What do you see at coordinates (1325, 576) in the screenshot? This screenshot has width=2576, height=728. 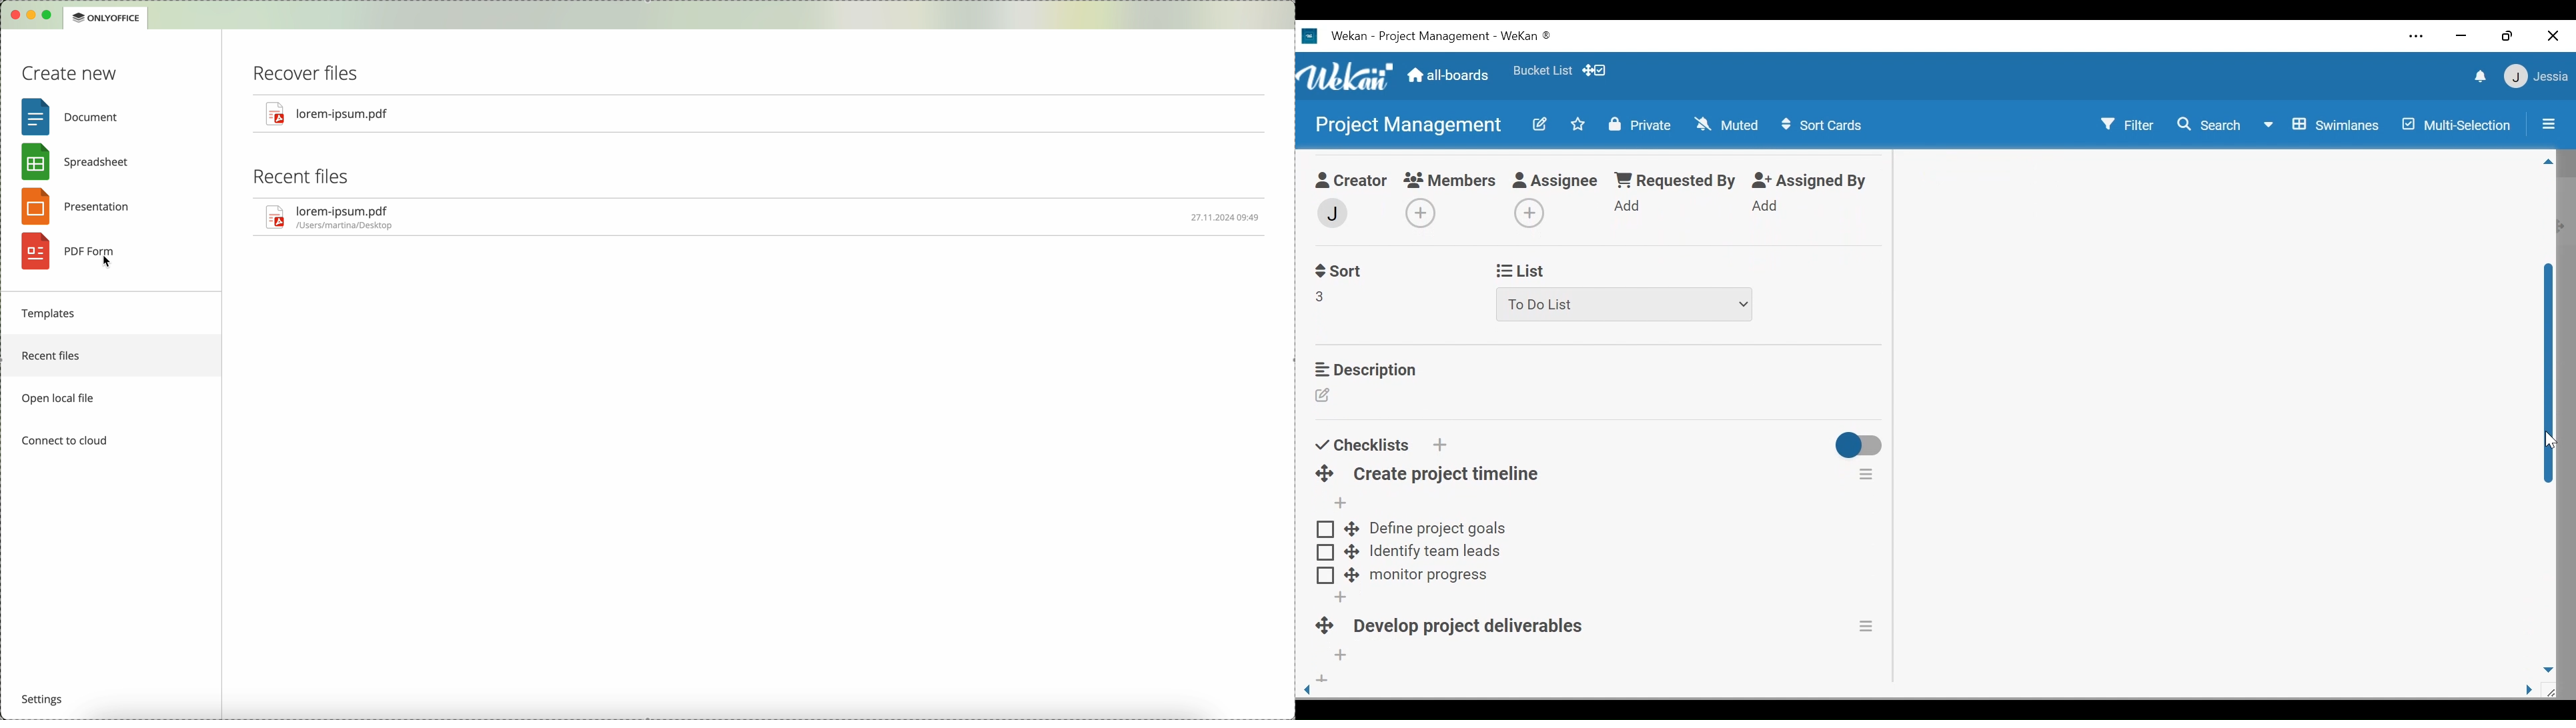 I see `(un)check` at bounding box center [1325, 576].